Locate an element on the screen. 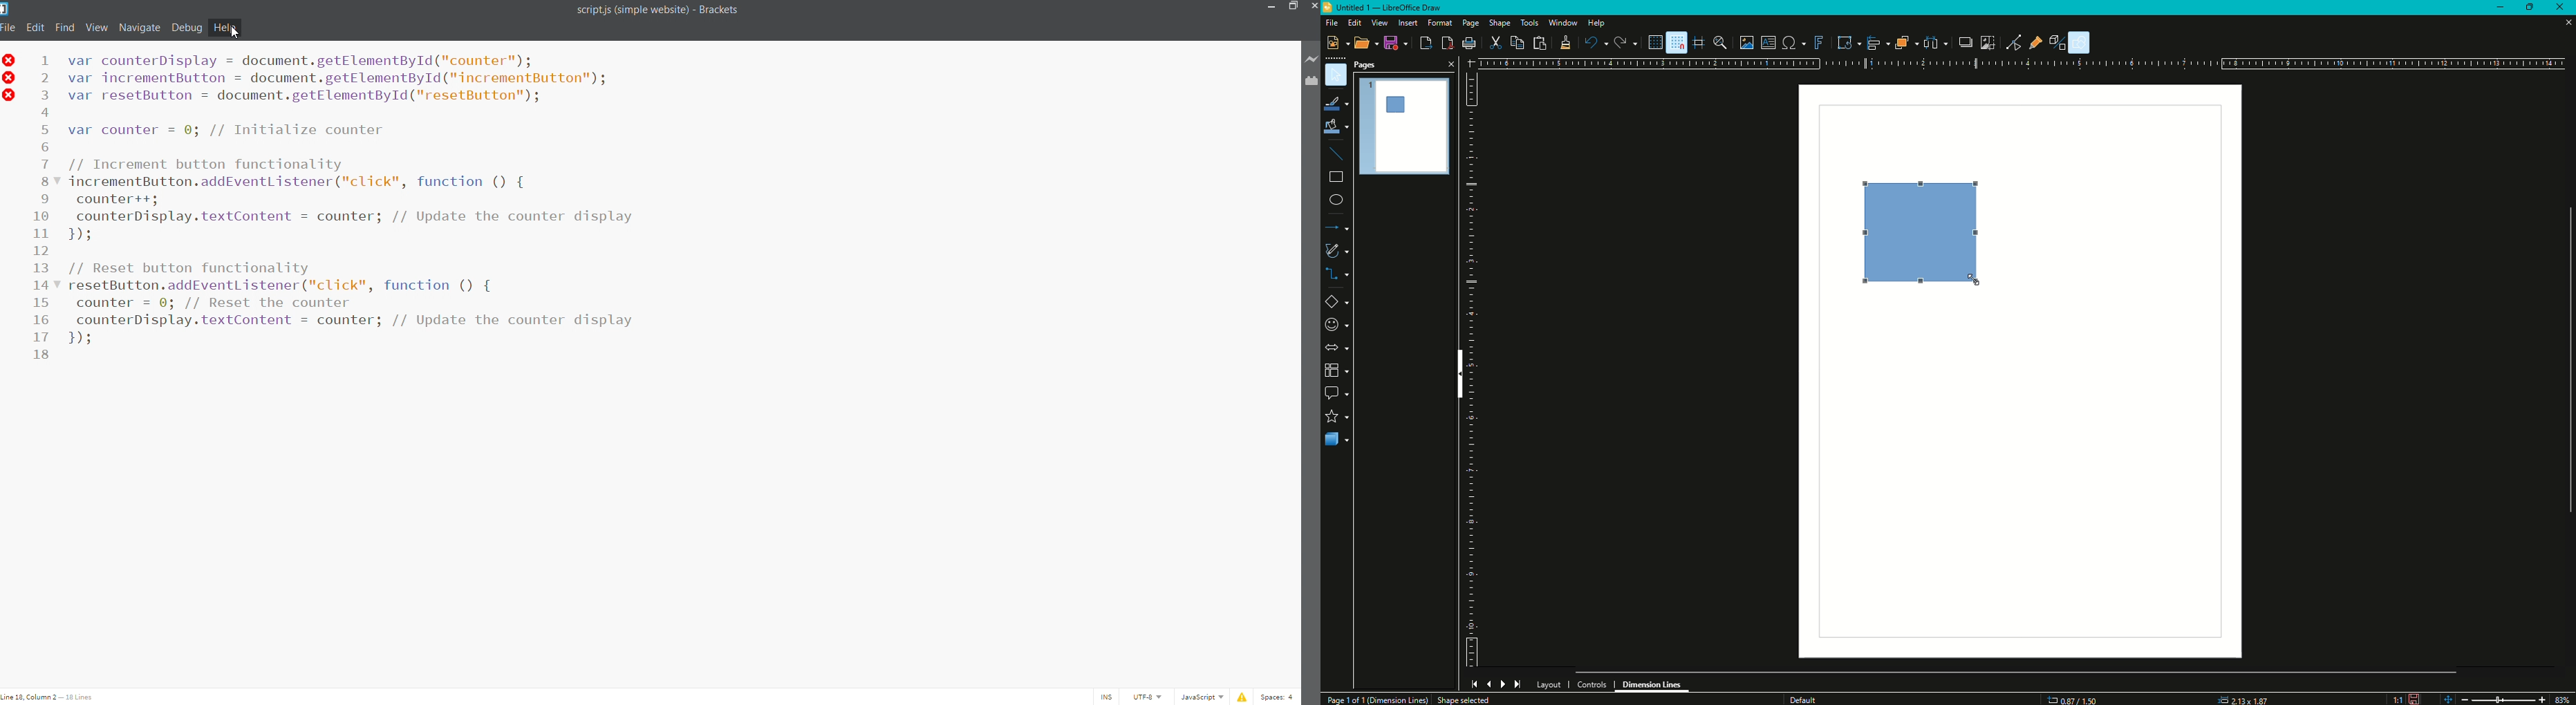 Image resolution: width=2576 pixels, height=728 pixels. Transformations is located at coordinates (1844, 41).